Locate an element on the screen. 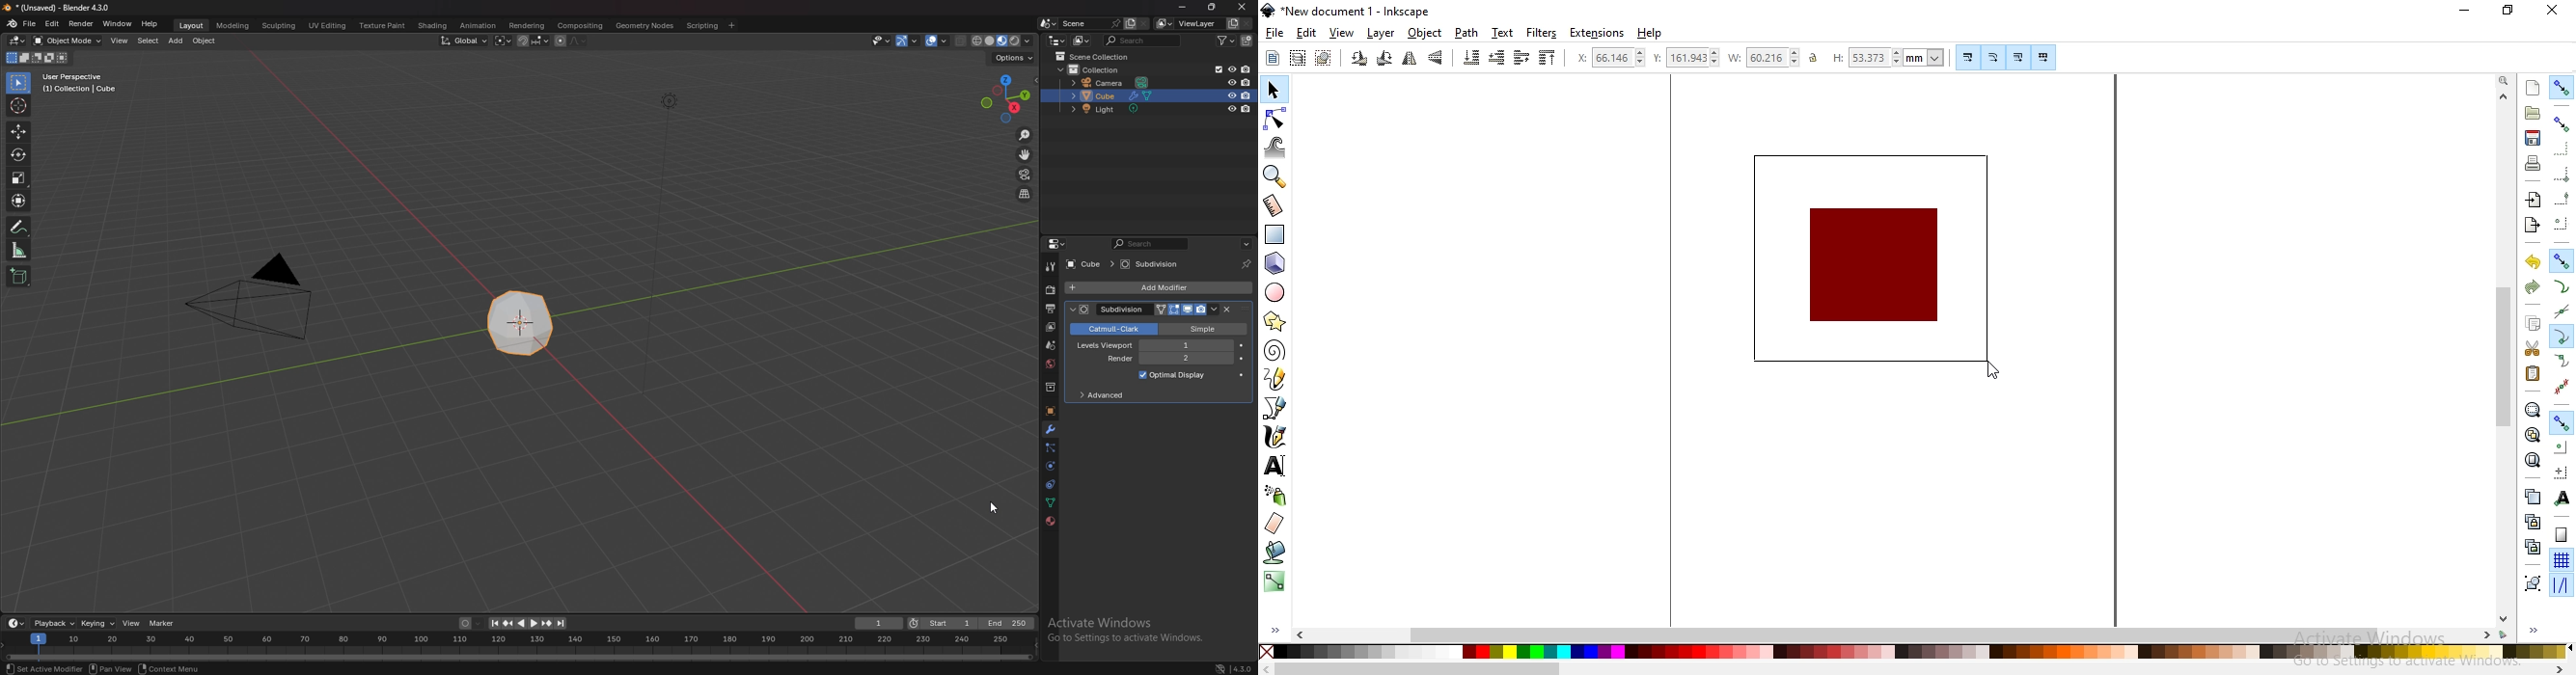  snap guide is located at coordinates (2562, 585).